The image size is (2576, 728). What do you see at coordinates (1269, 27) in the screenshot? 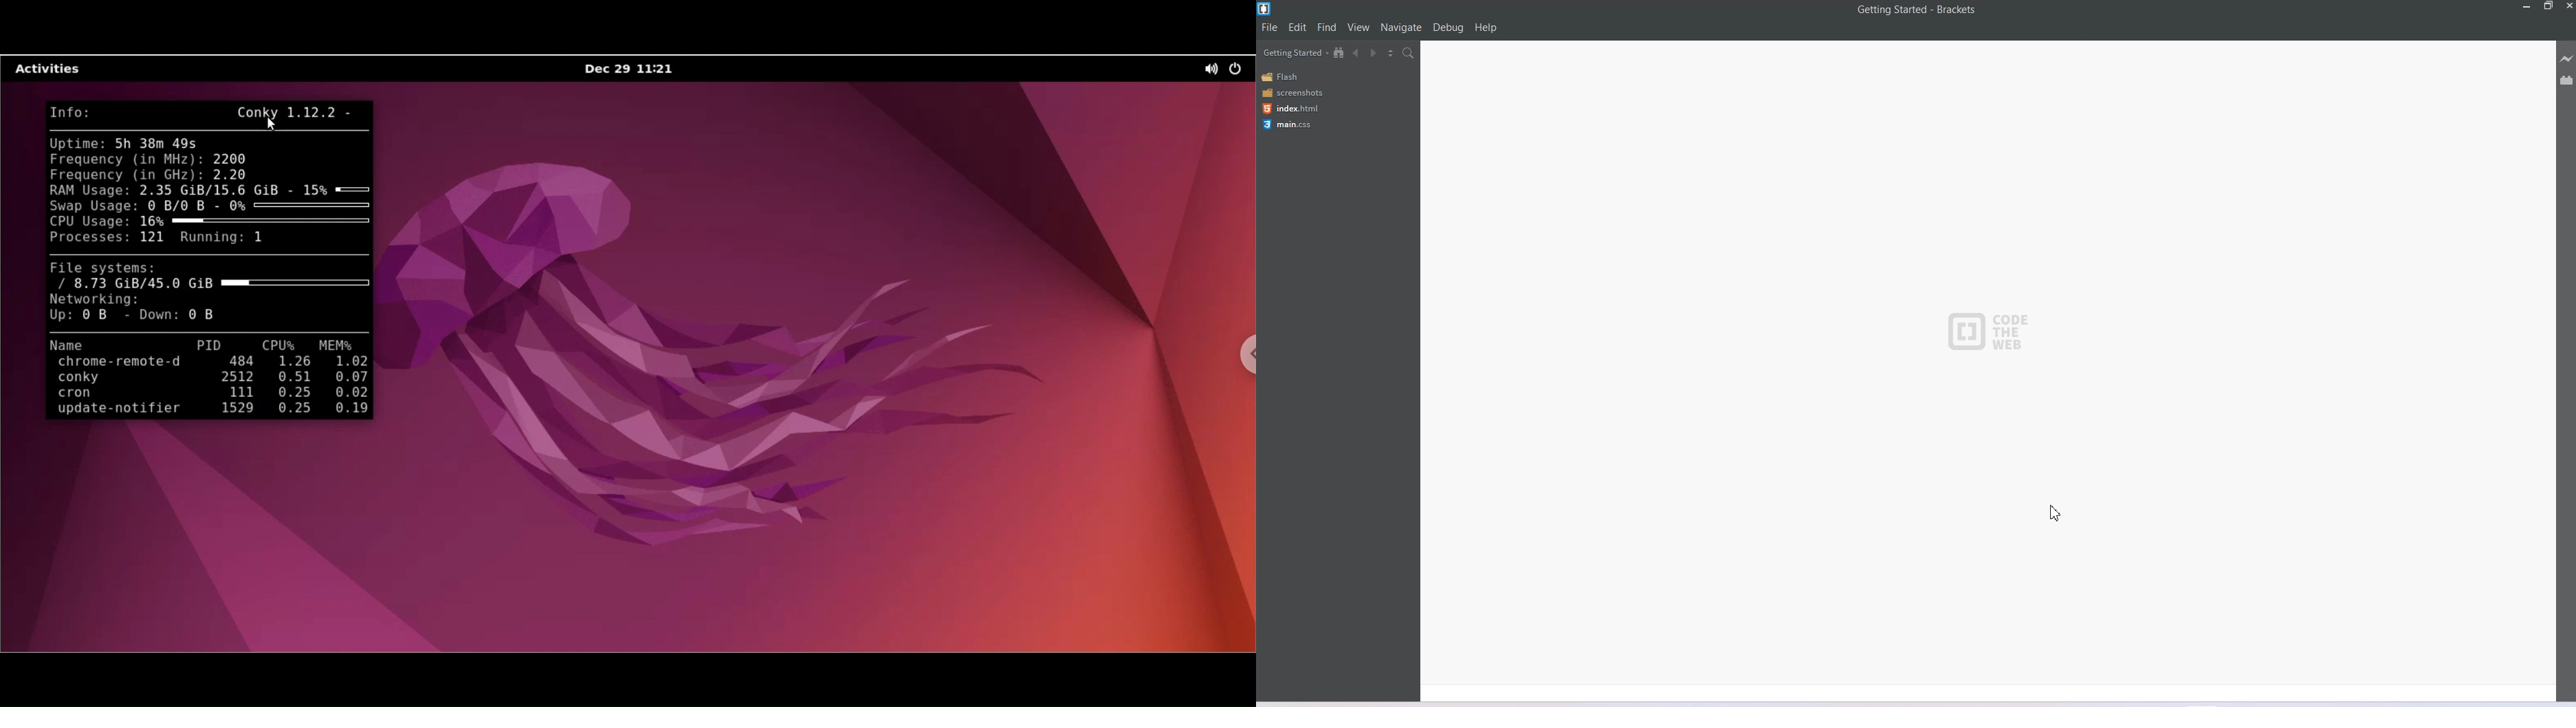
I see `File` at bounding box center [1269, 27].